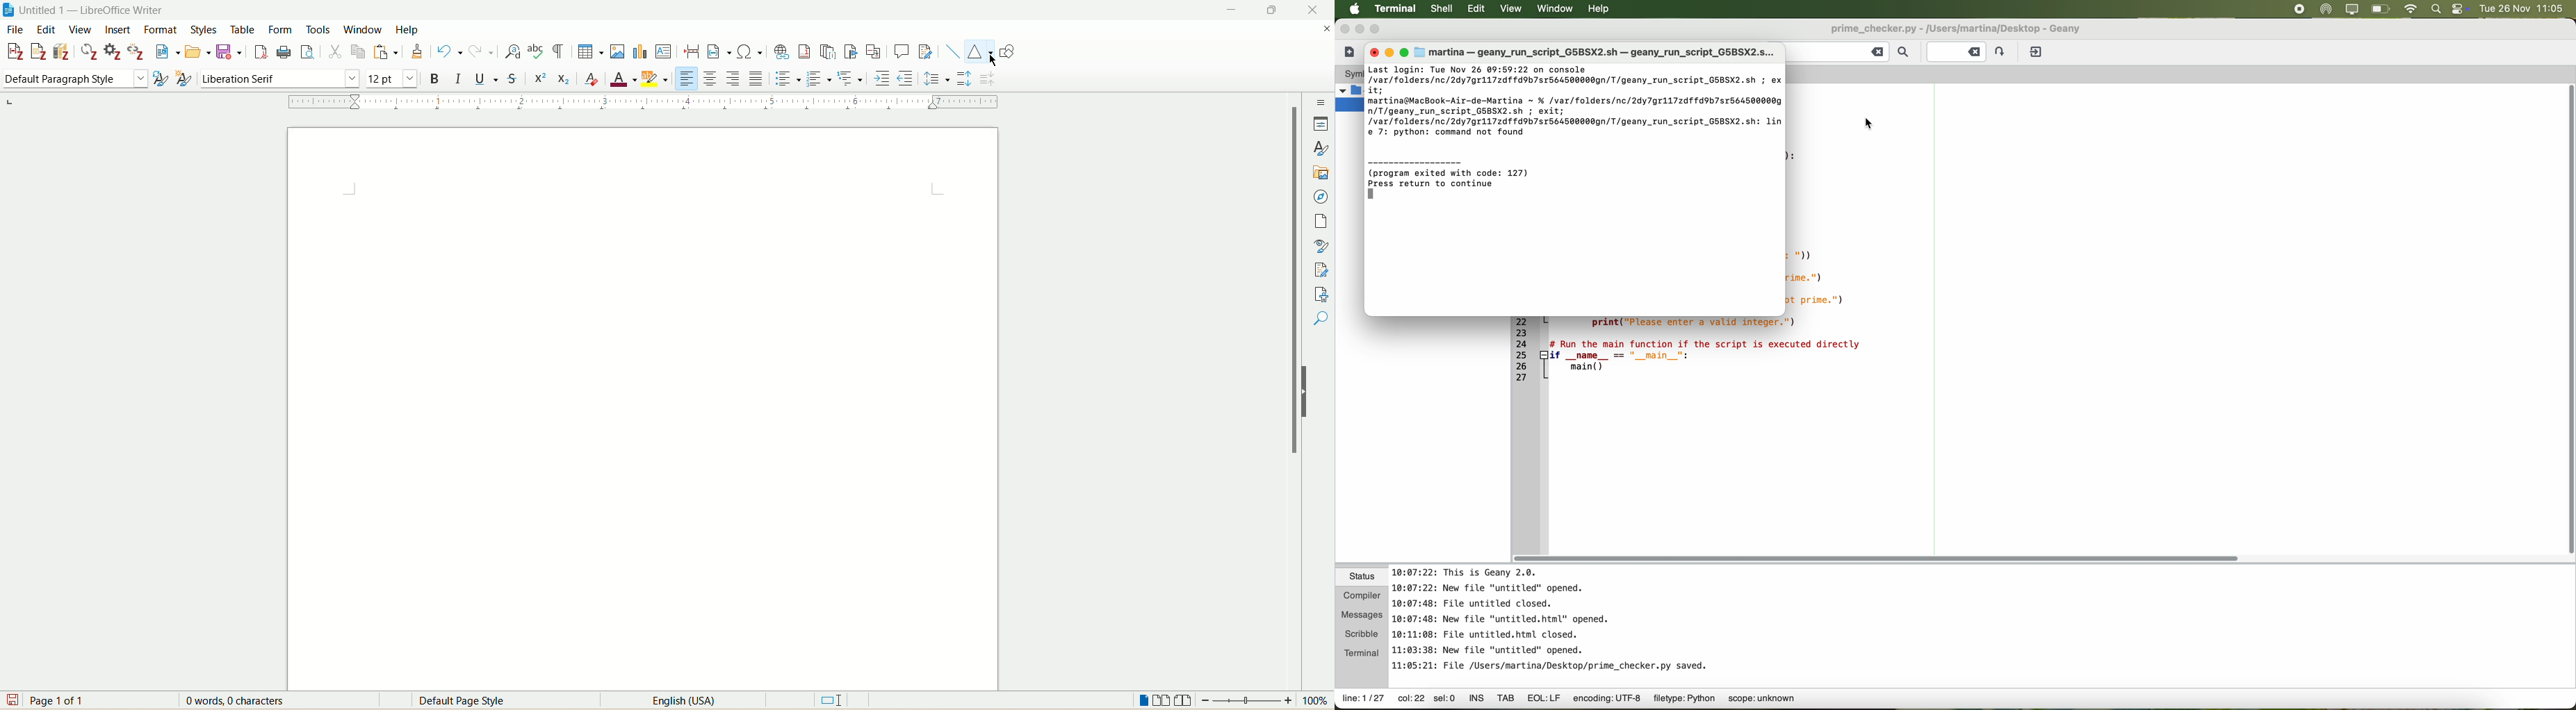  I want to click on Default page style, so click(473, 701).